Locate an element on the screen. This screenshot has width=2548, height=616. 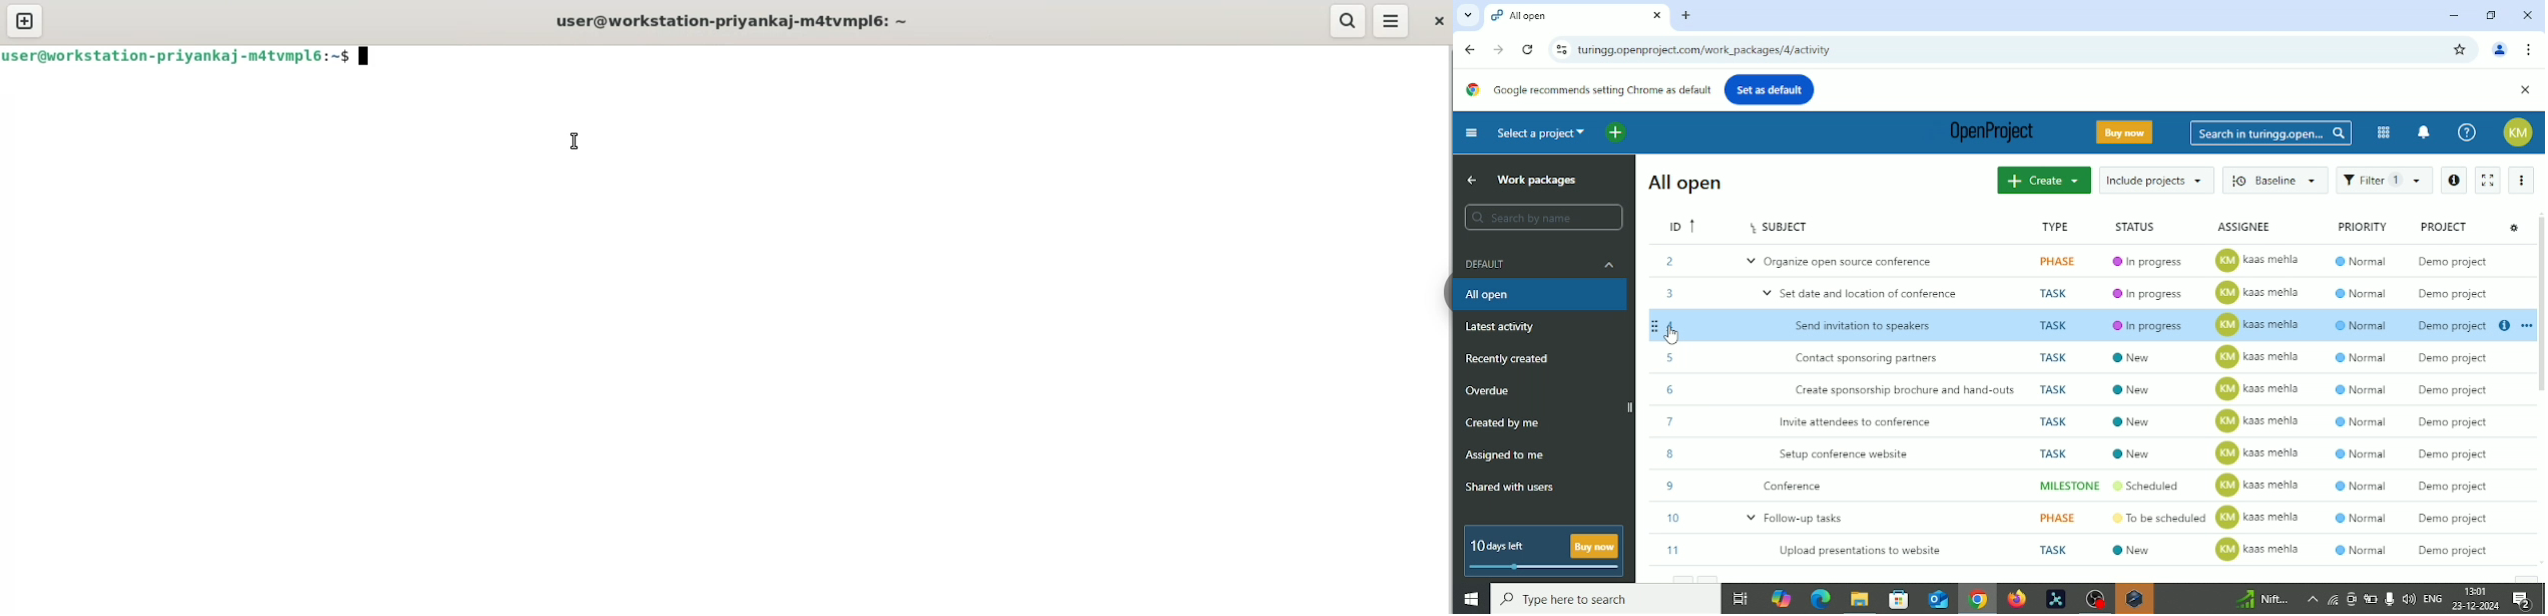
cursor is located at coordinates (1674, 339).